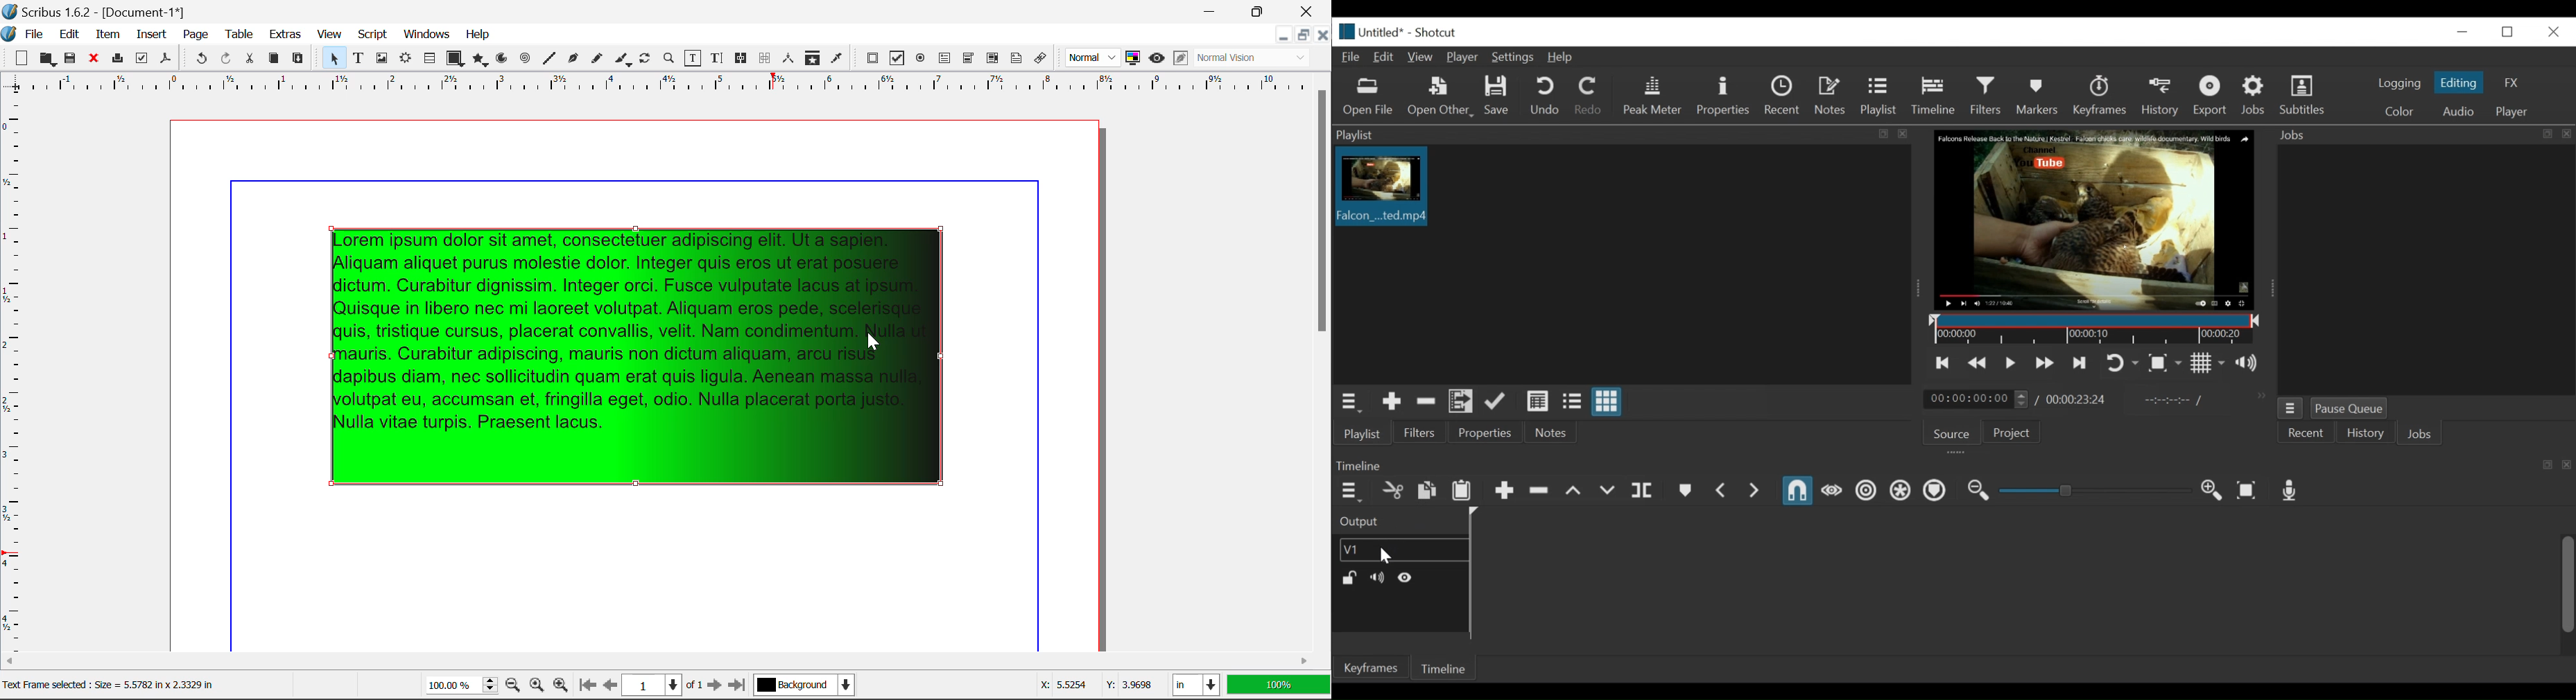  What do you see at coordinates (1440, 669) in the screenshot?
I see `Timeline` at bounding box center [1440, 669].